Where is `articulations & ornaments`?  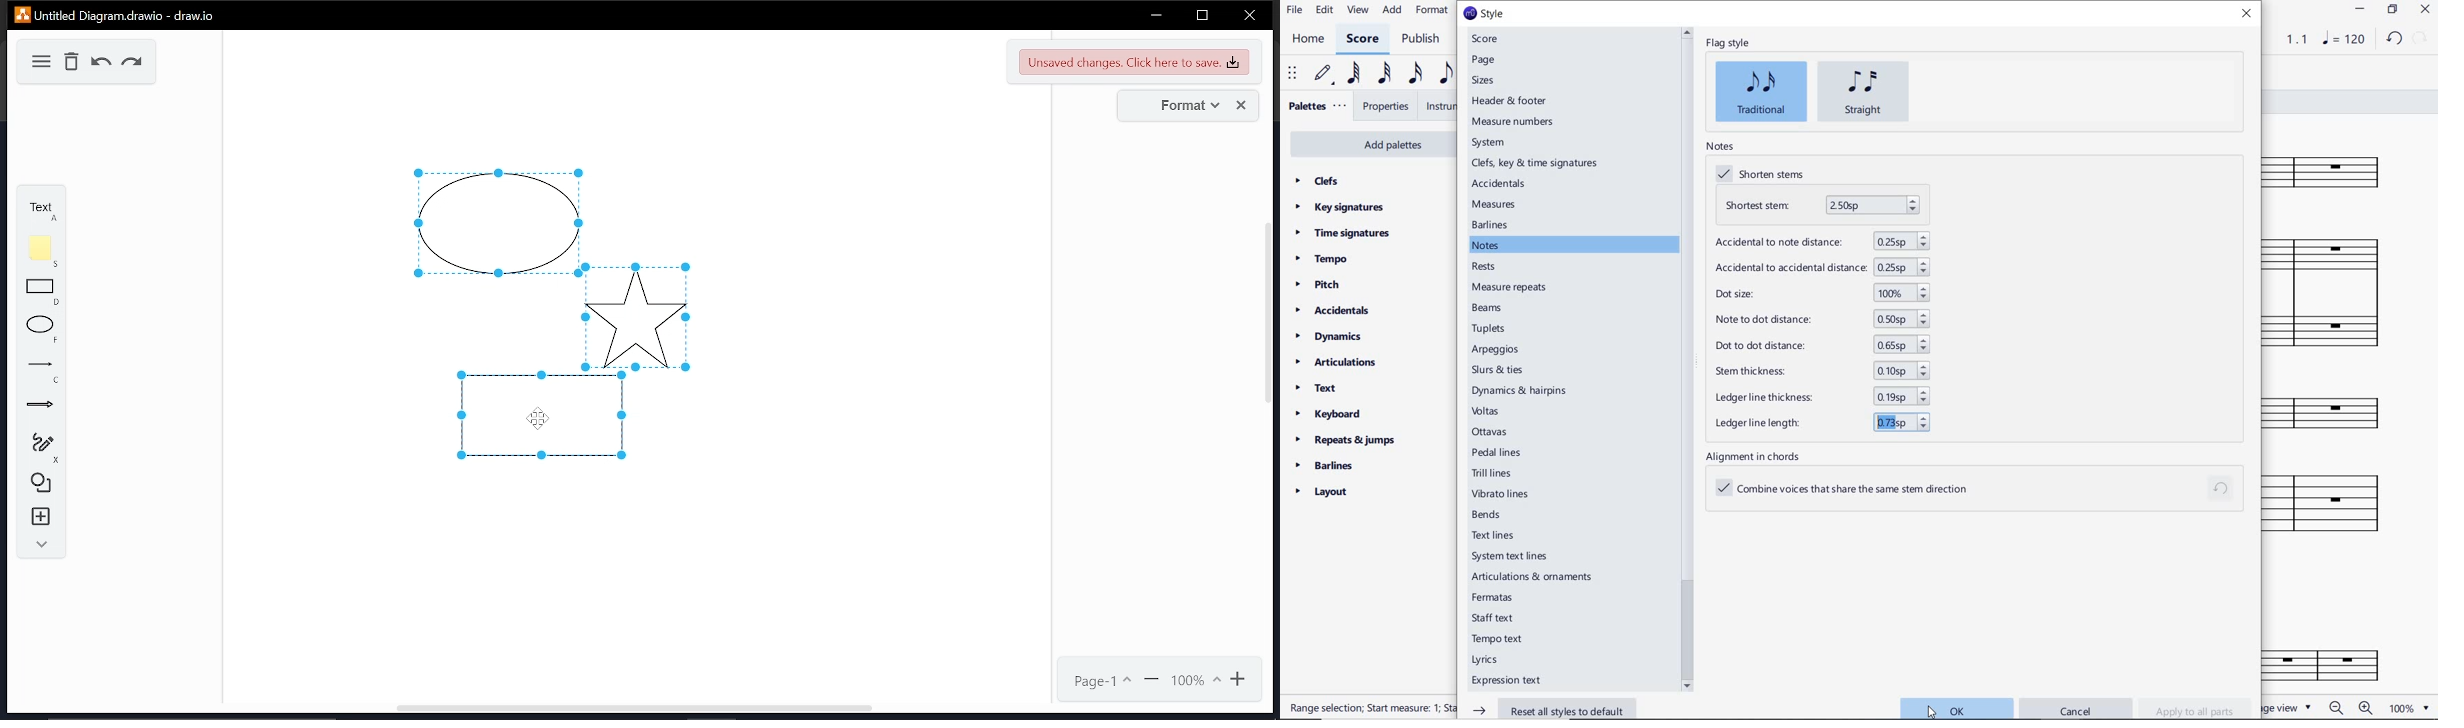 articulations & ornaments is located at coordinates (1532, 575).